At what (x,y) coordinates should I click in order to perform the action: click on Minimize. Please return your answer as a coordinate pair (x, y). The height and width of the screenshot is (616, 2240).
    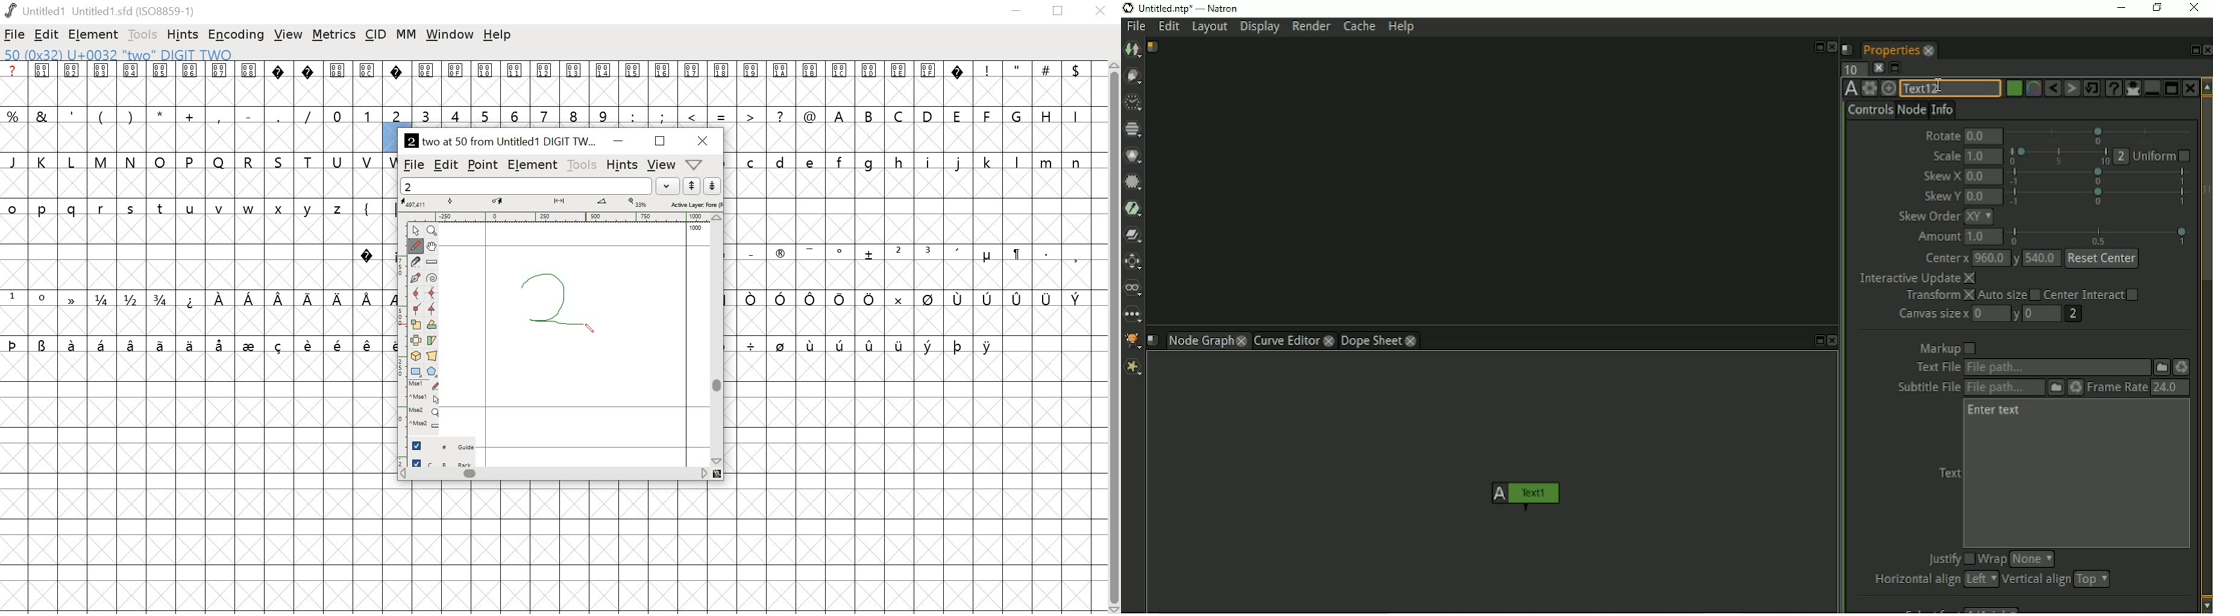
    Looking at the image, I should click on (2119, 7).